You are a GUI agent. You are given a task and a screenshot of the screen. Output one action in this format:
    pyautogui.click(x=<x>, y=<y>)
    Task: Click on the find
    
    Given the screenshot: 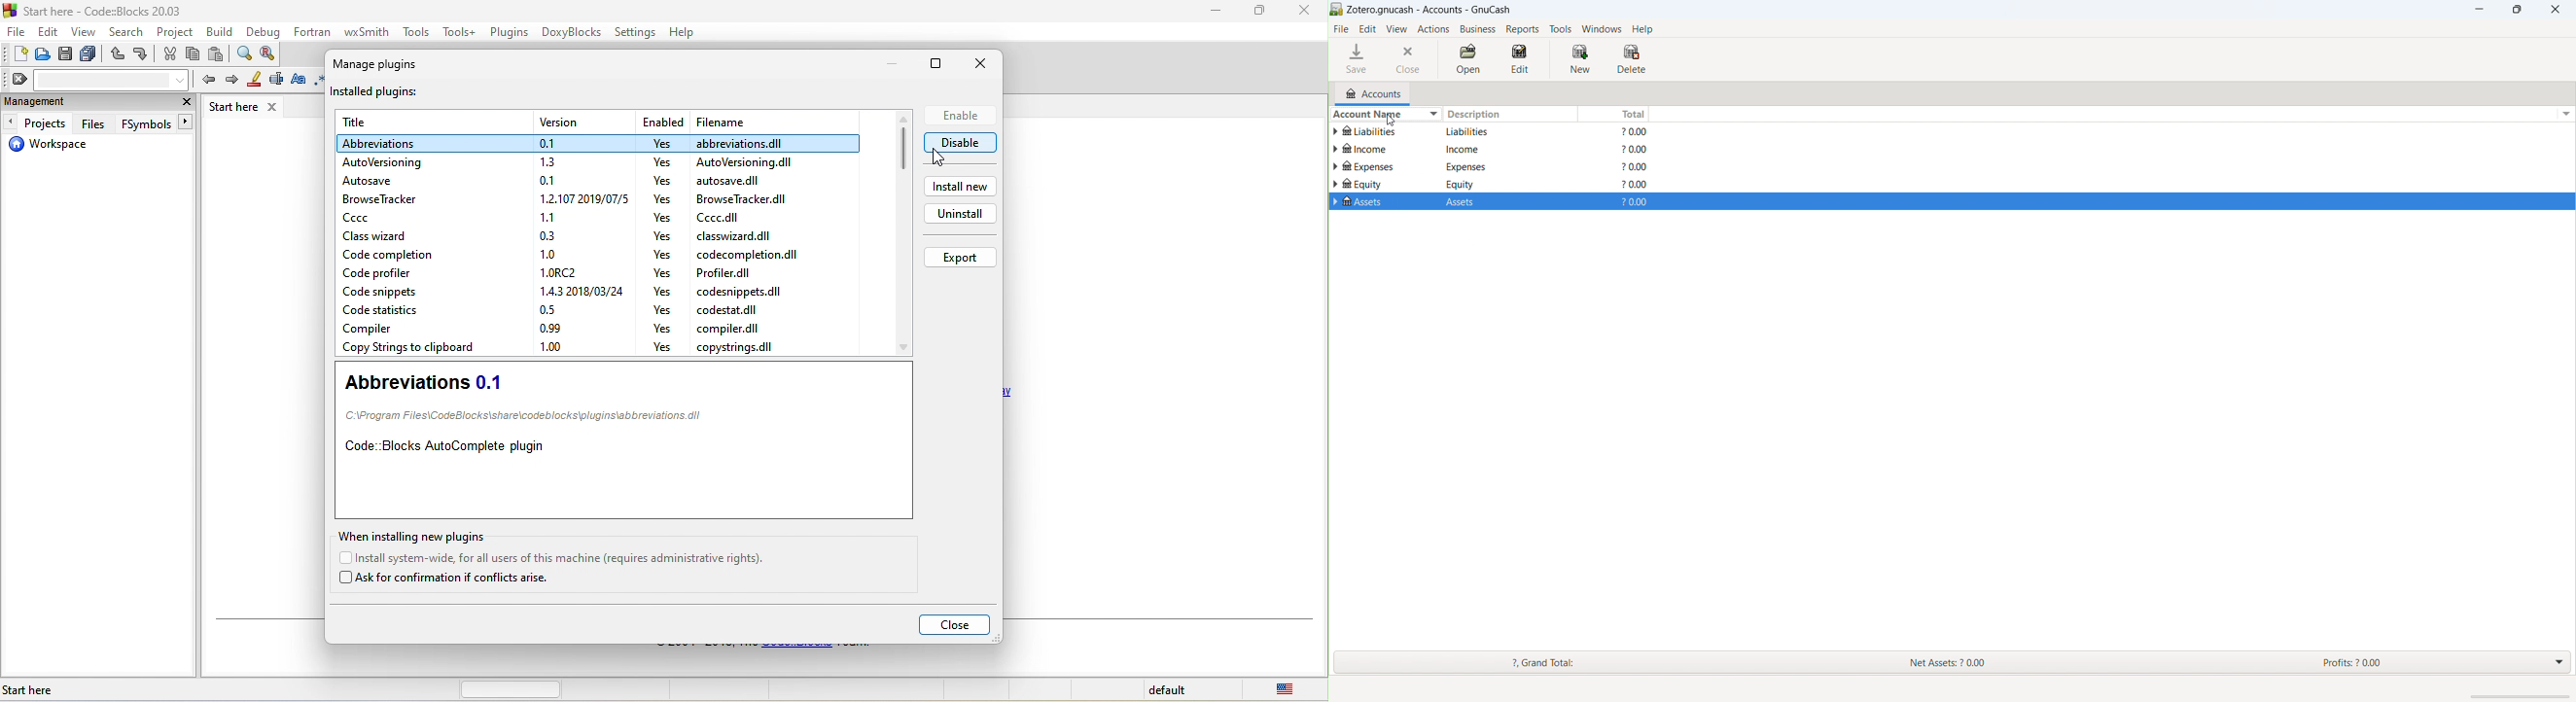 What is the action you would take?
    pyautogui.click(x=245, y=53)
    